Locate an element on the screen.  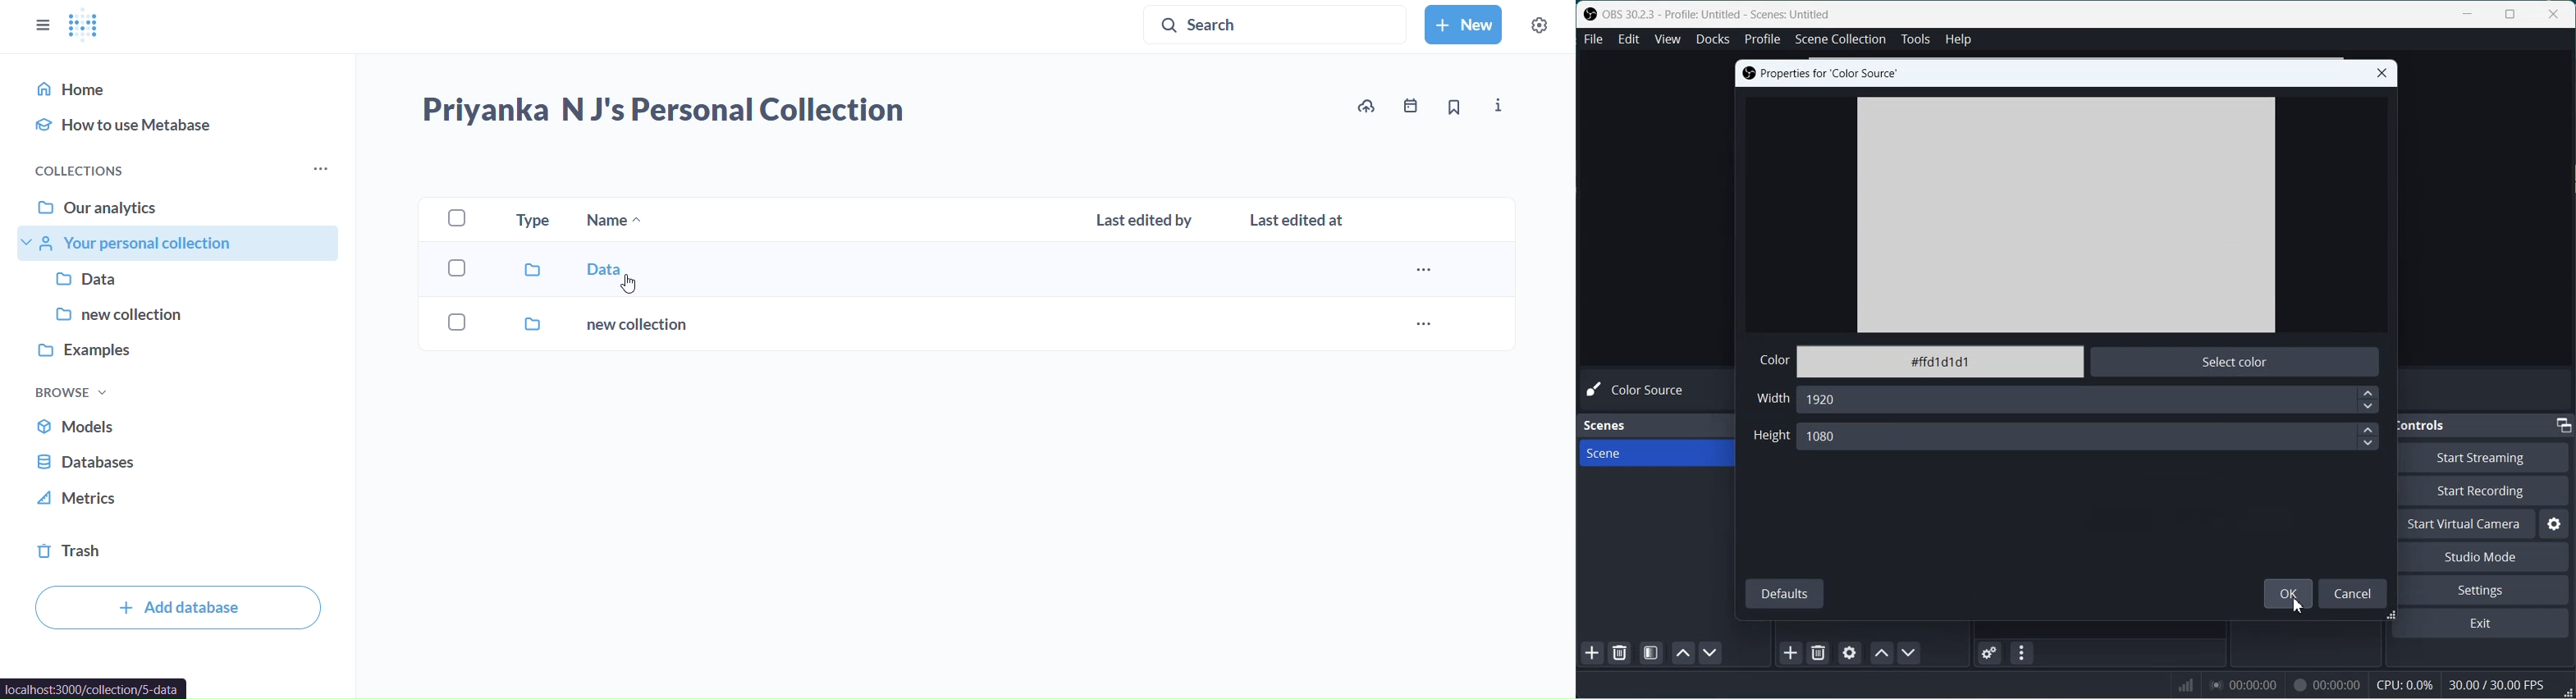
Cursor is located at coordinates (2298, 608).